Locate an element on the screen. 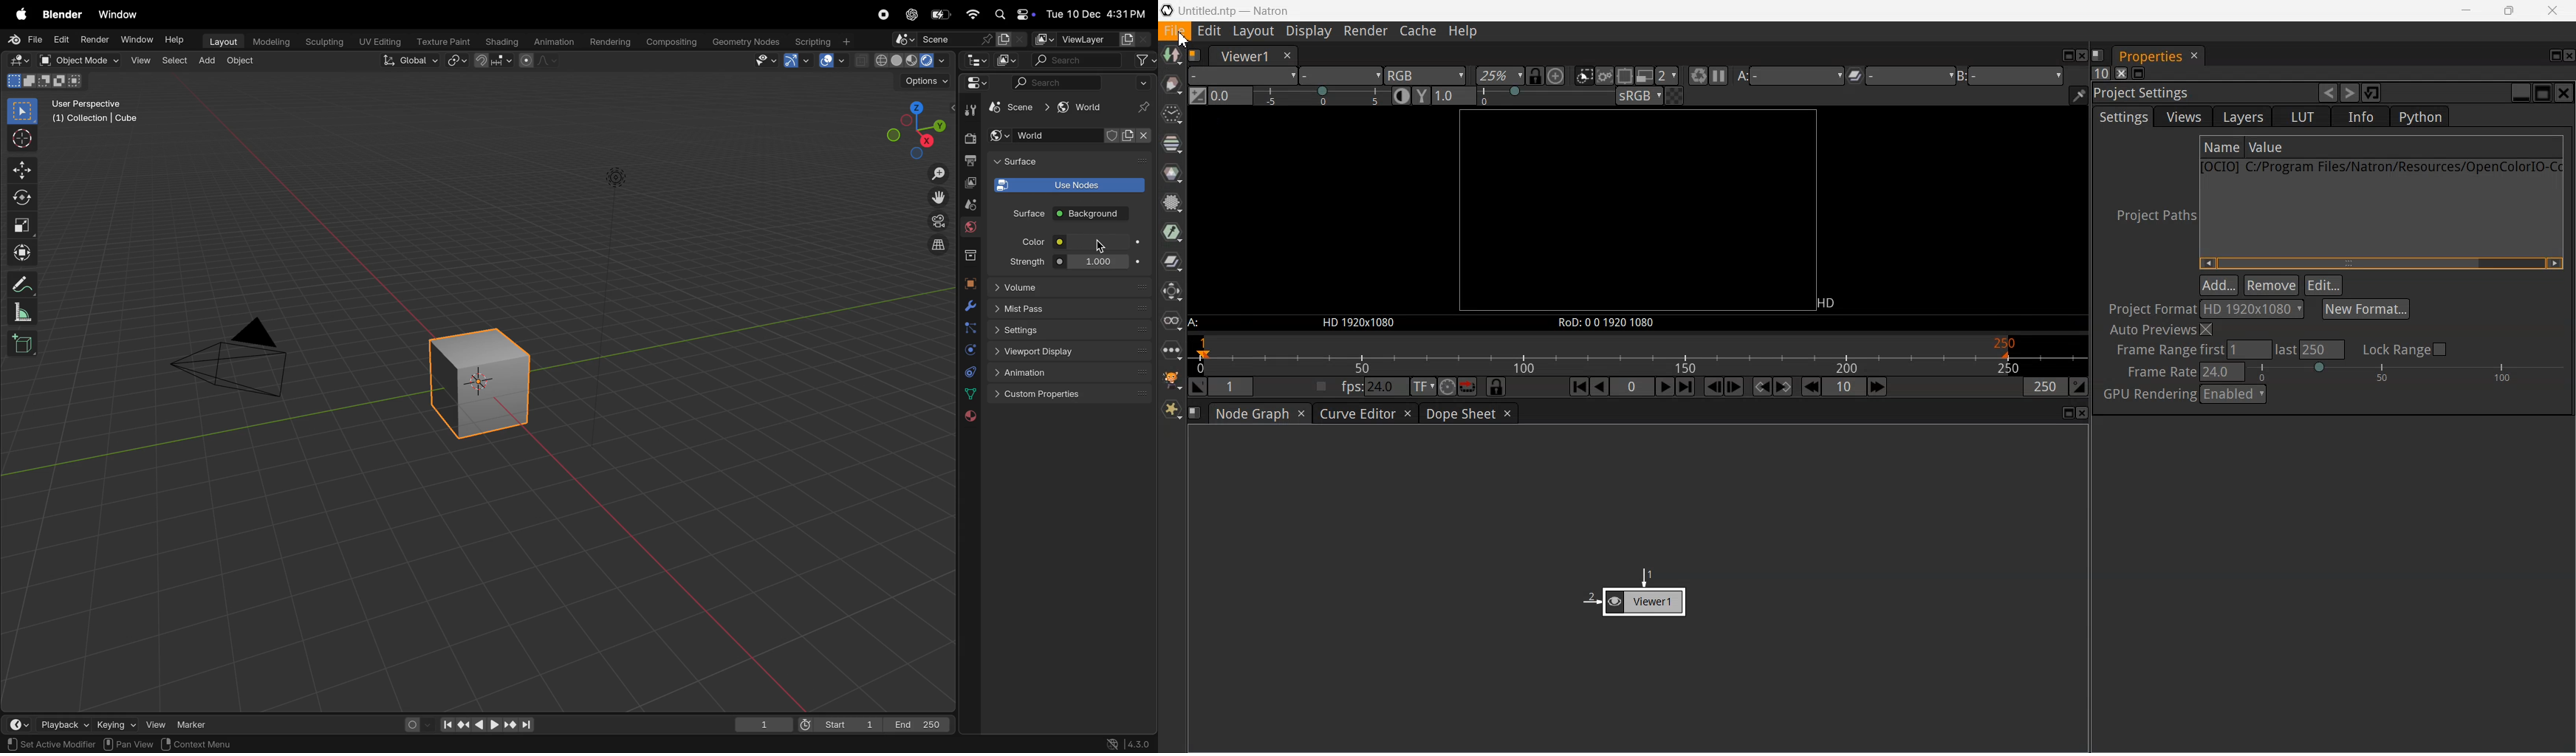 The image size is (2576, 756). surface is located at coordinates (1020, 162).